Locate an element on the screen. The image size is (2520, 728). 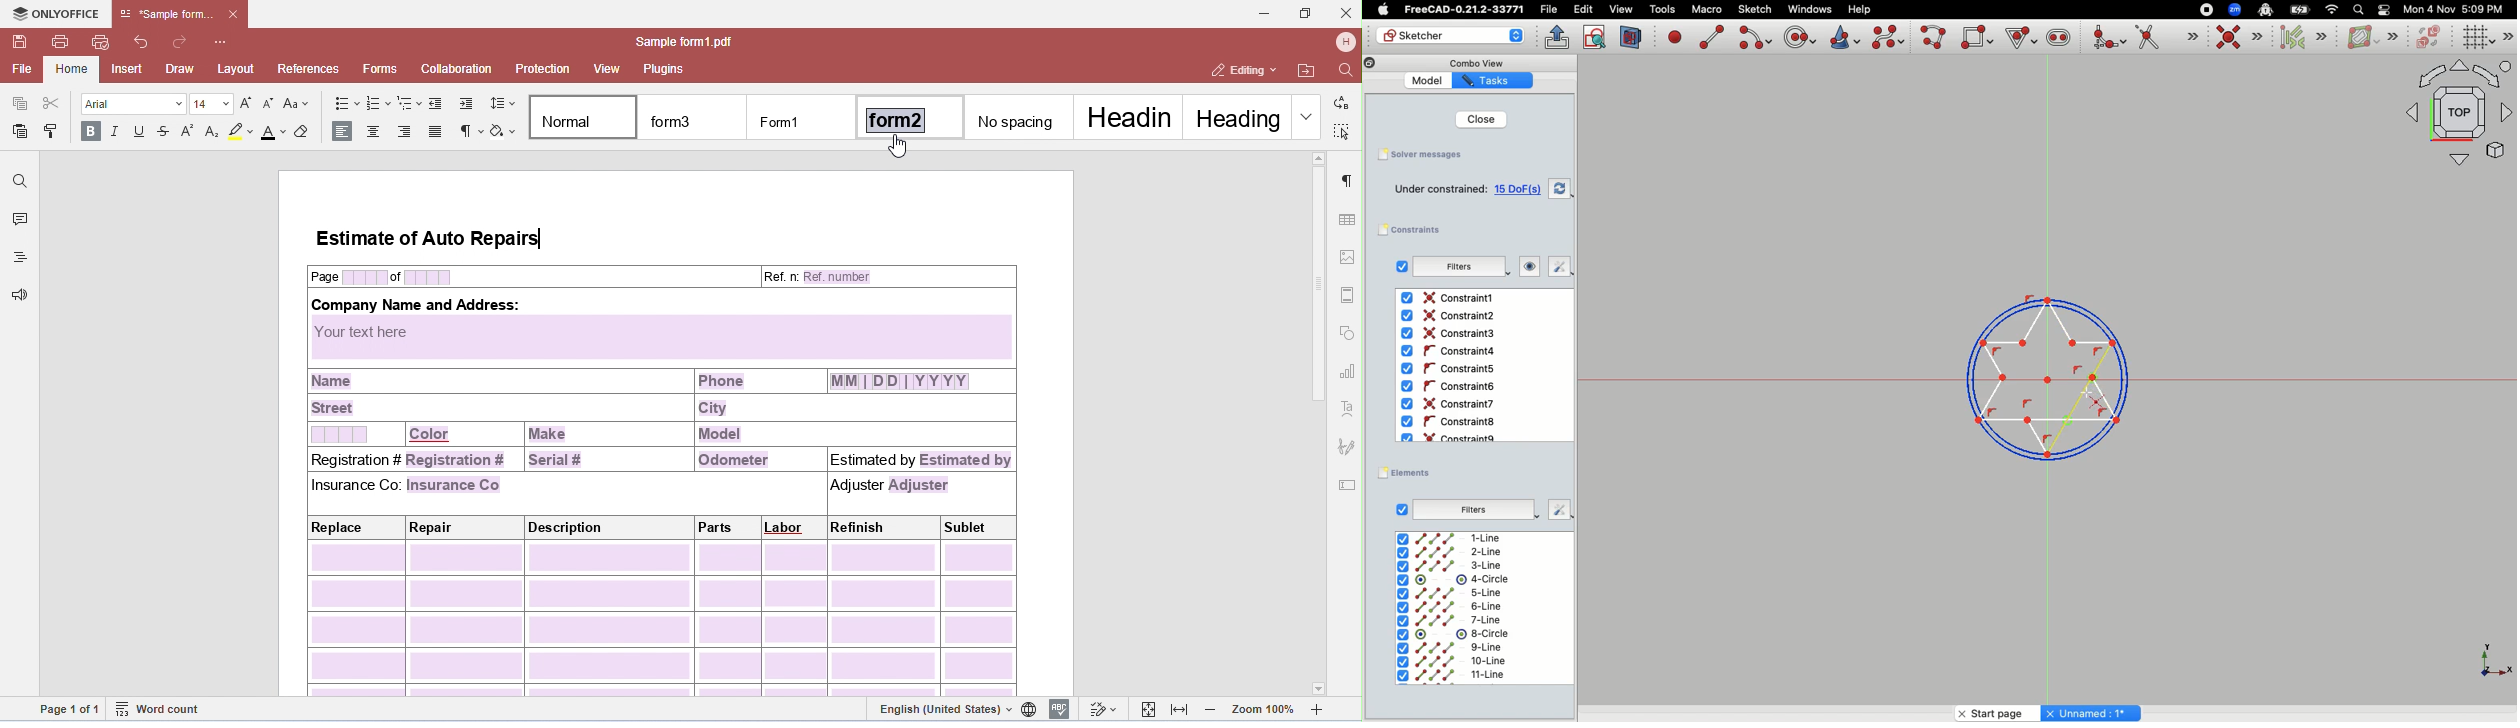
Search is located at coordinates (2358, 9).